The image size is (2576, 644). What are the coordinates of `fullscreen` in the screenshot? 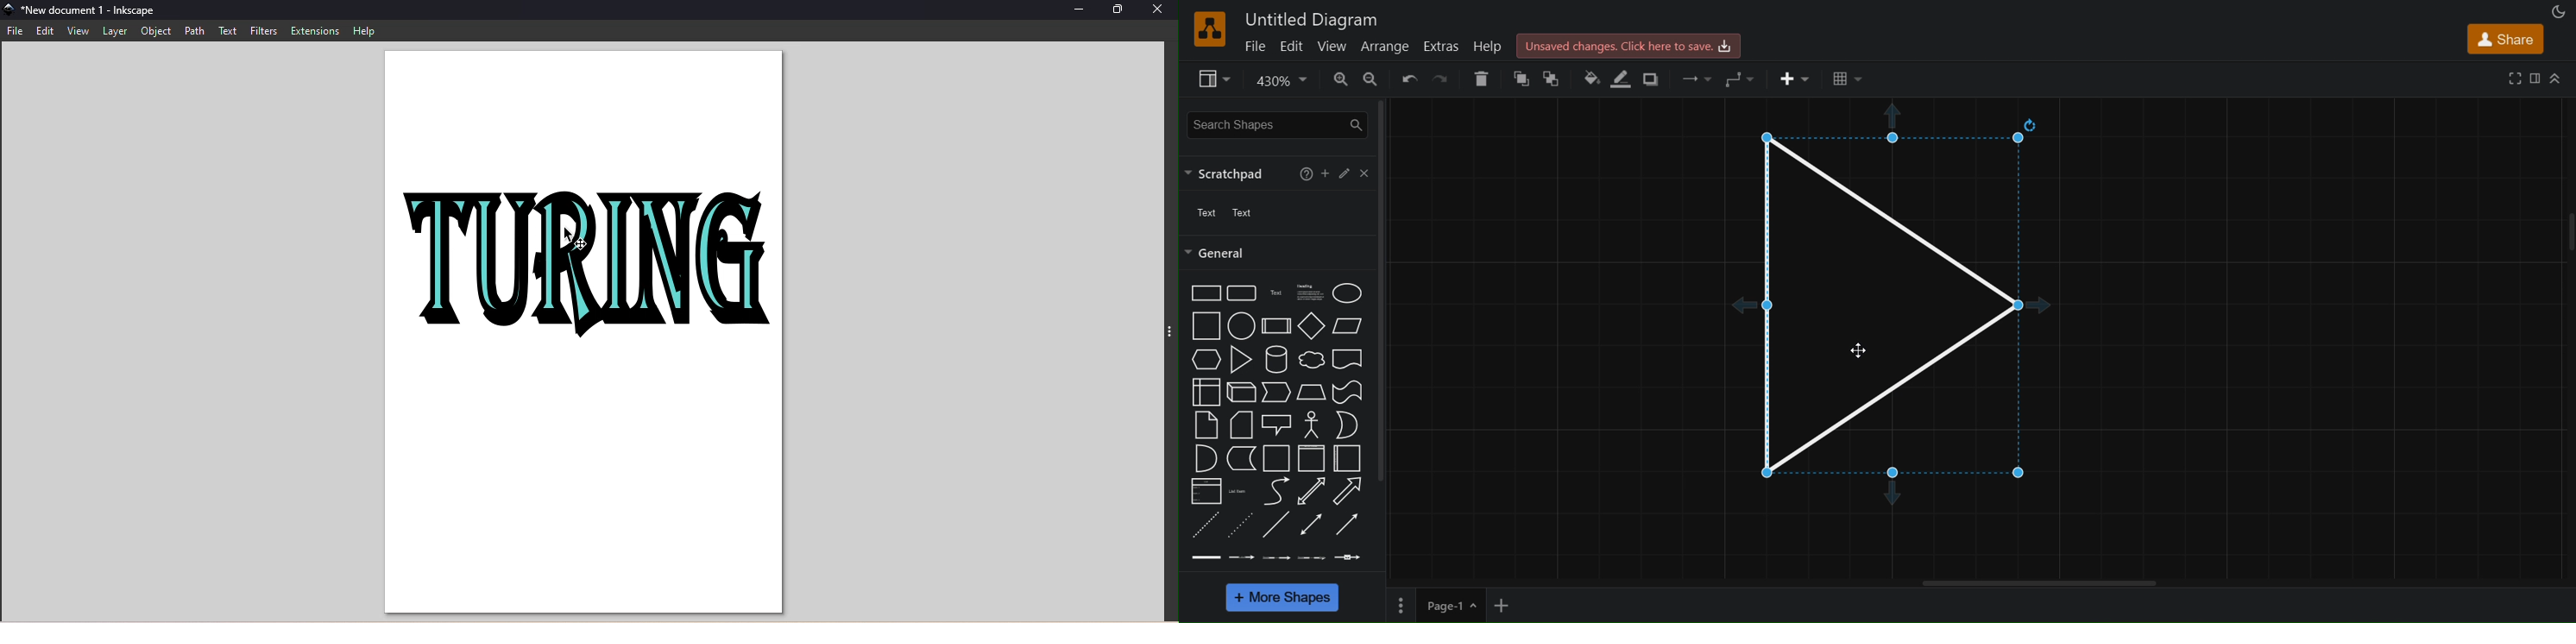 It's located at (2512, 76).